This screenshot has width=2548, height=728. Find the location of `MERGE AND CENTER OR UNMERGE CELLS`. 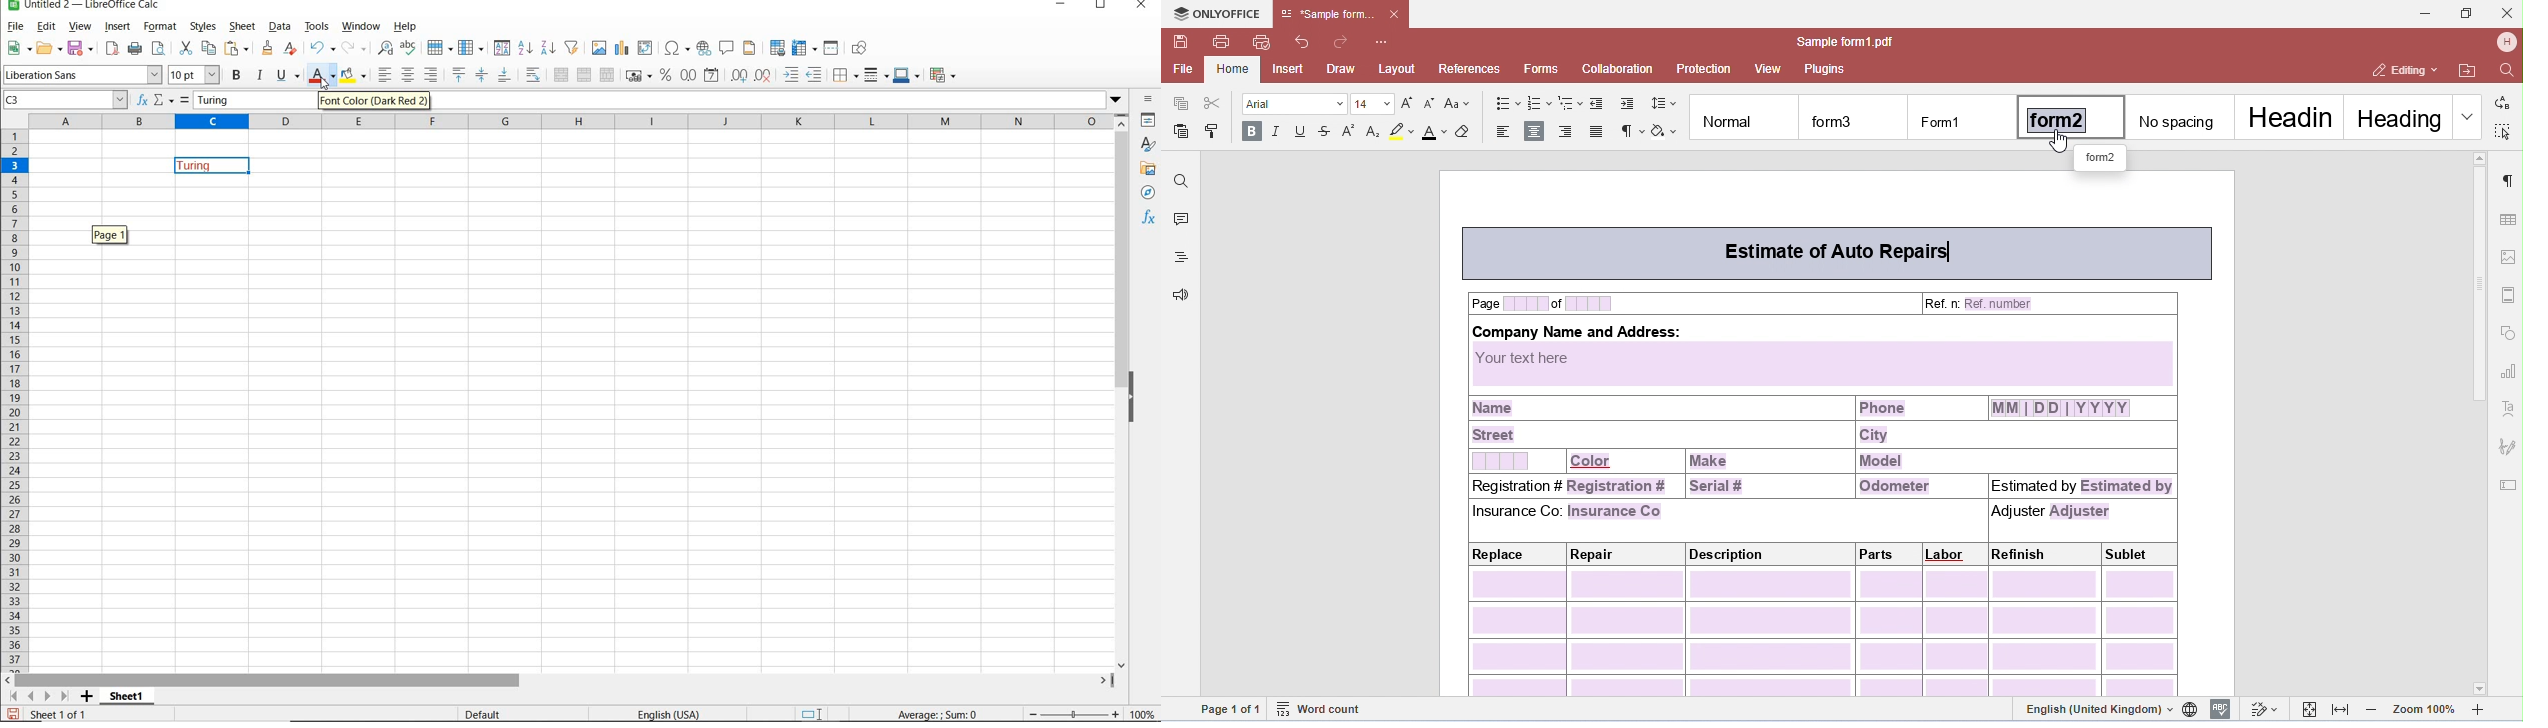

MERGE AND CENTER OR UNMERGE CELLS is located at coordinates (562, 76).